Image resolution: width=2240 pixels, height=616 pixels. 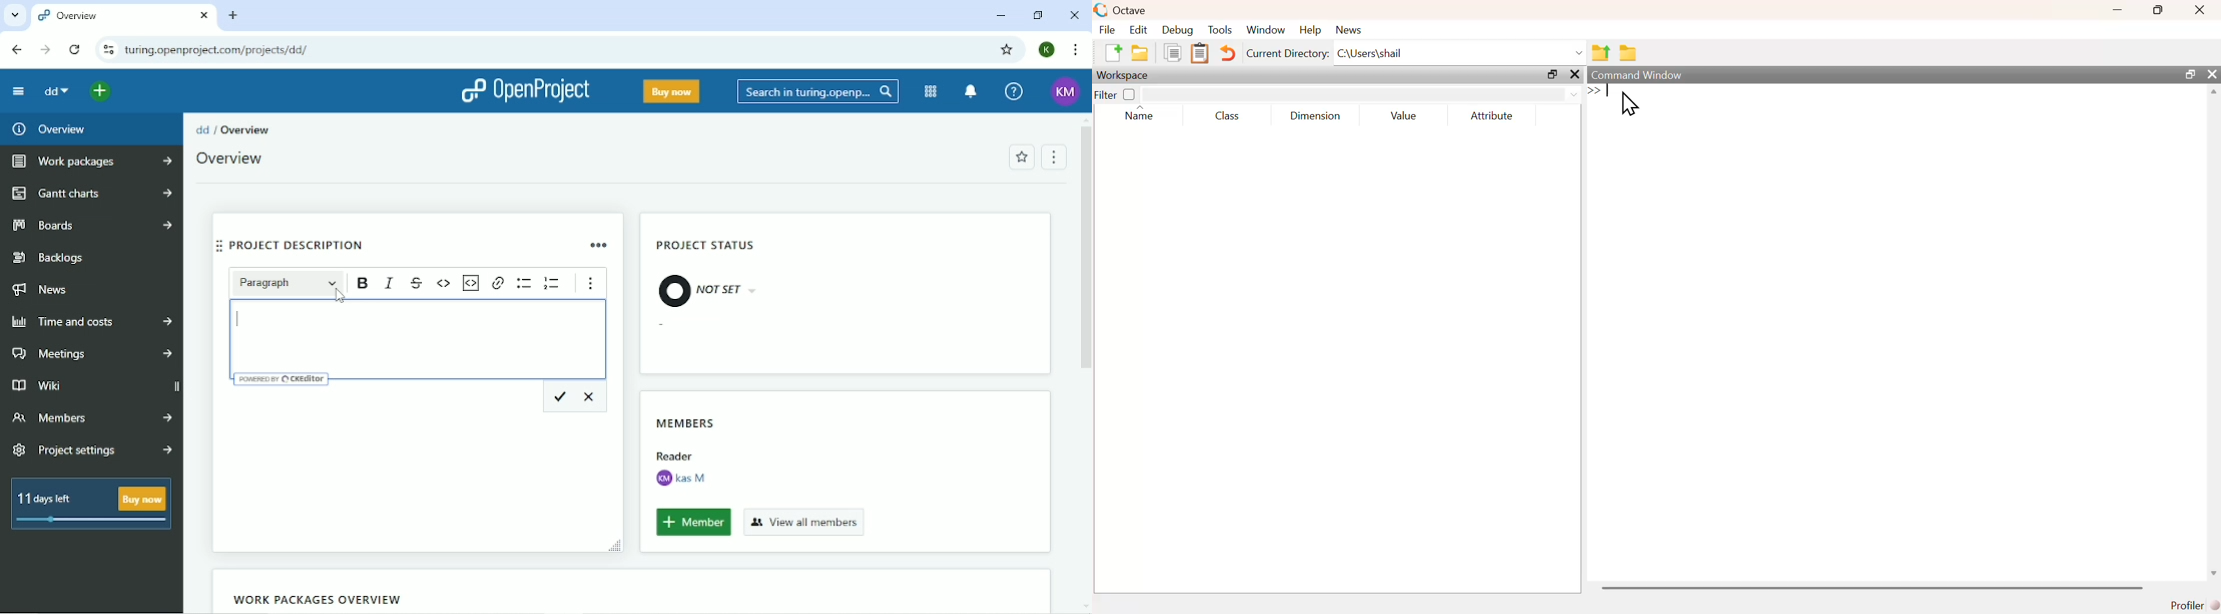 What do you see at coordinates (417, 283) in the screenshot?
I see `Strikethrough` at bounding box center [417, 283].